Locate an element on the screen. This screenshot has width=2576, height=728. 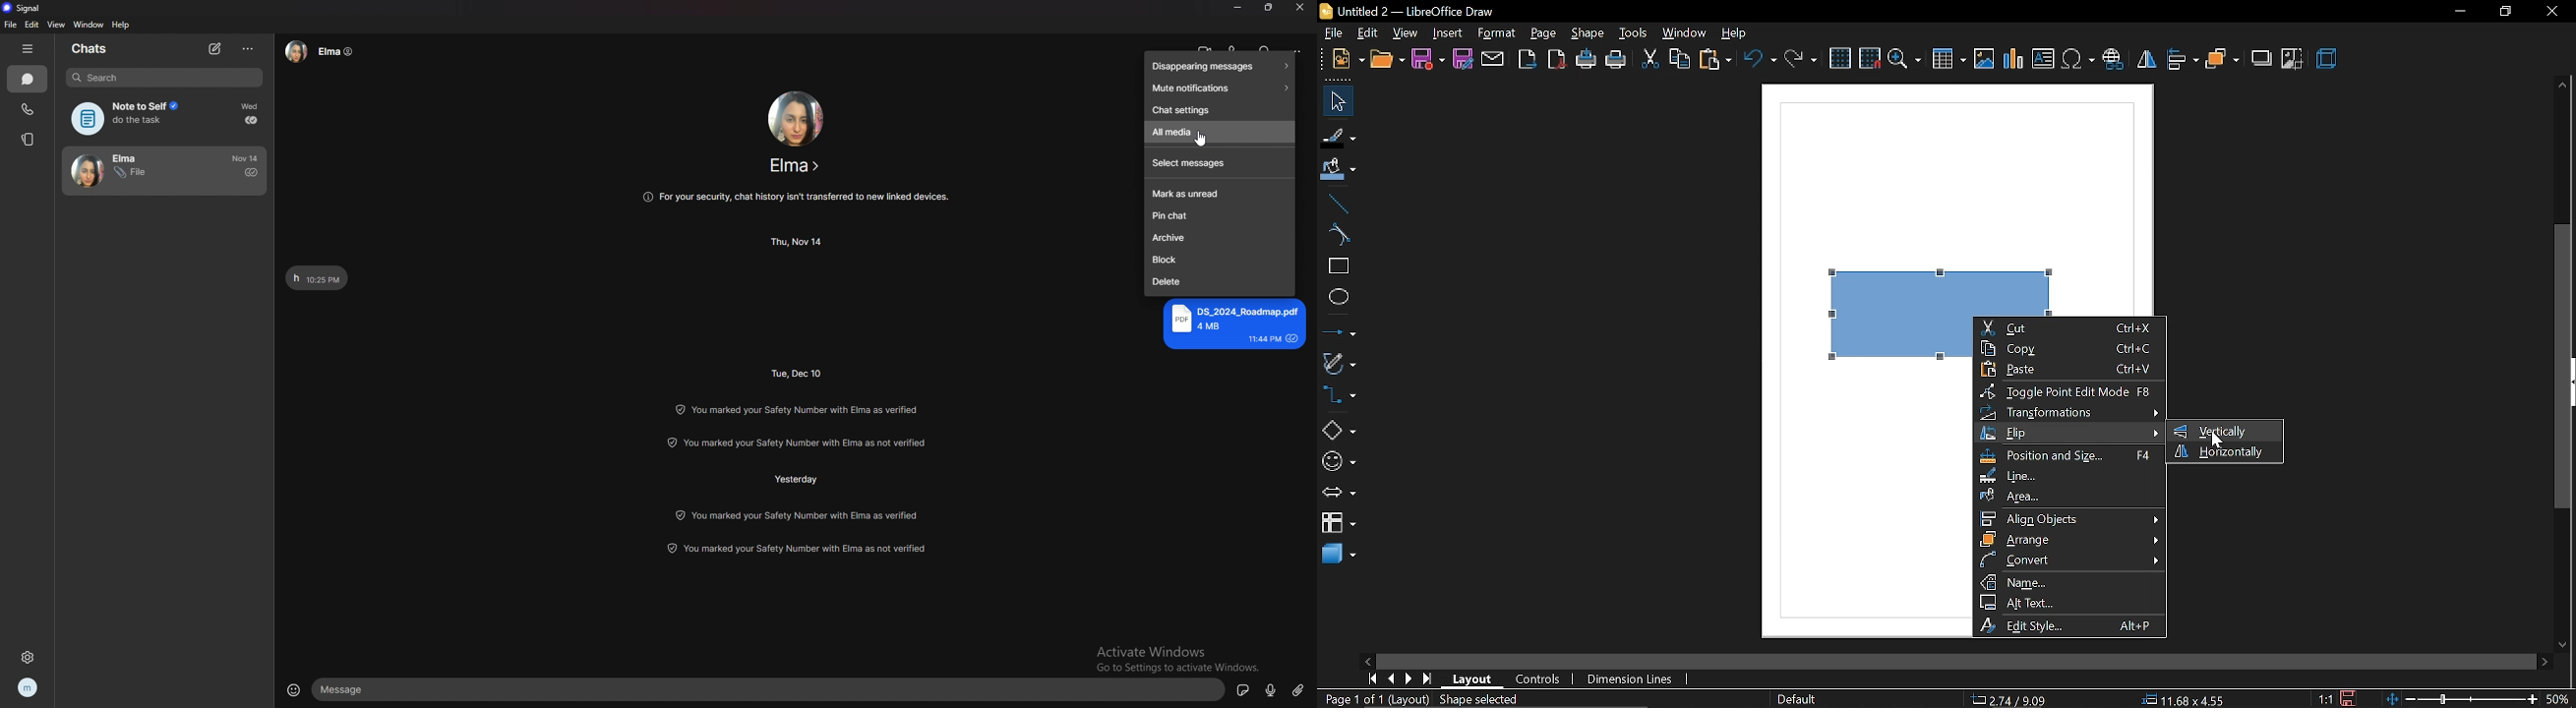
save is located at coordinates (2350, 697).